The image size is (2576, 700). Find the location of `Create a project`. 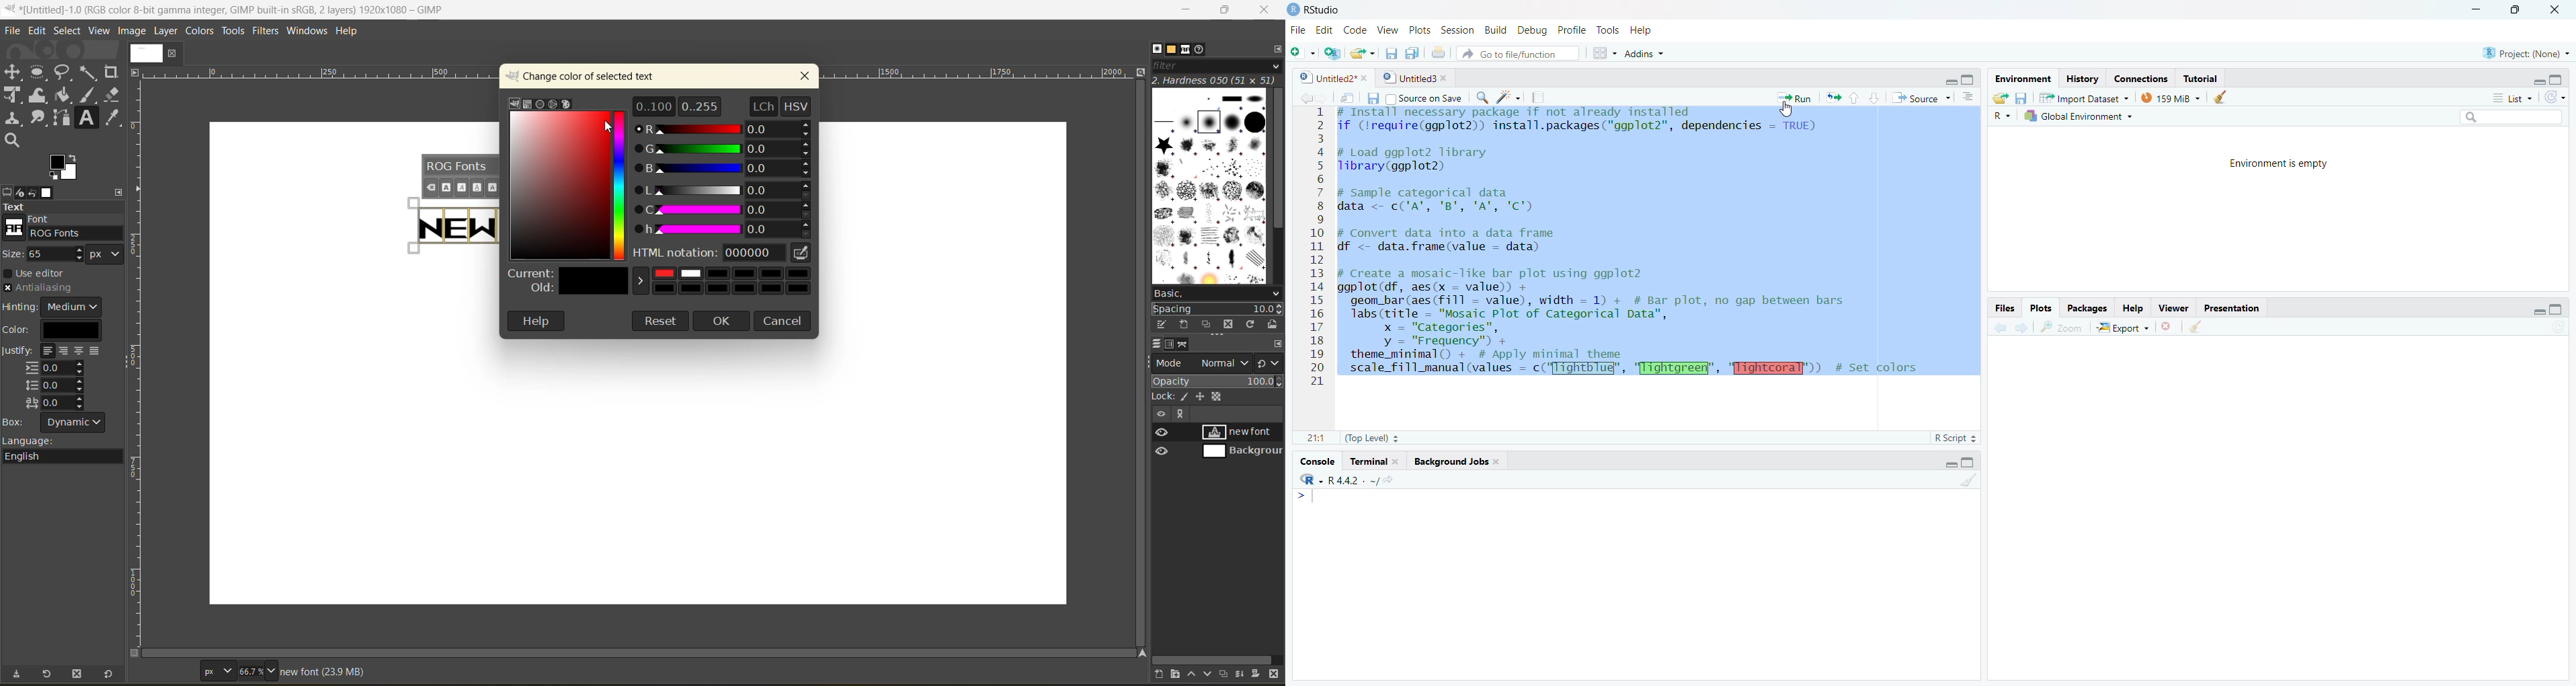

Create a project is located at coordinates (1332, 53).